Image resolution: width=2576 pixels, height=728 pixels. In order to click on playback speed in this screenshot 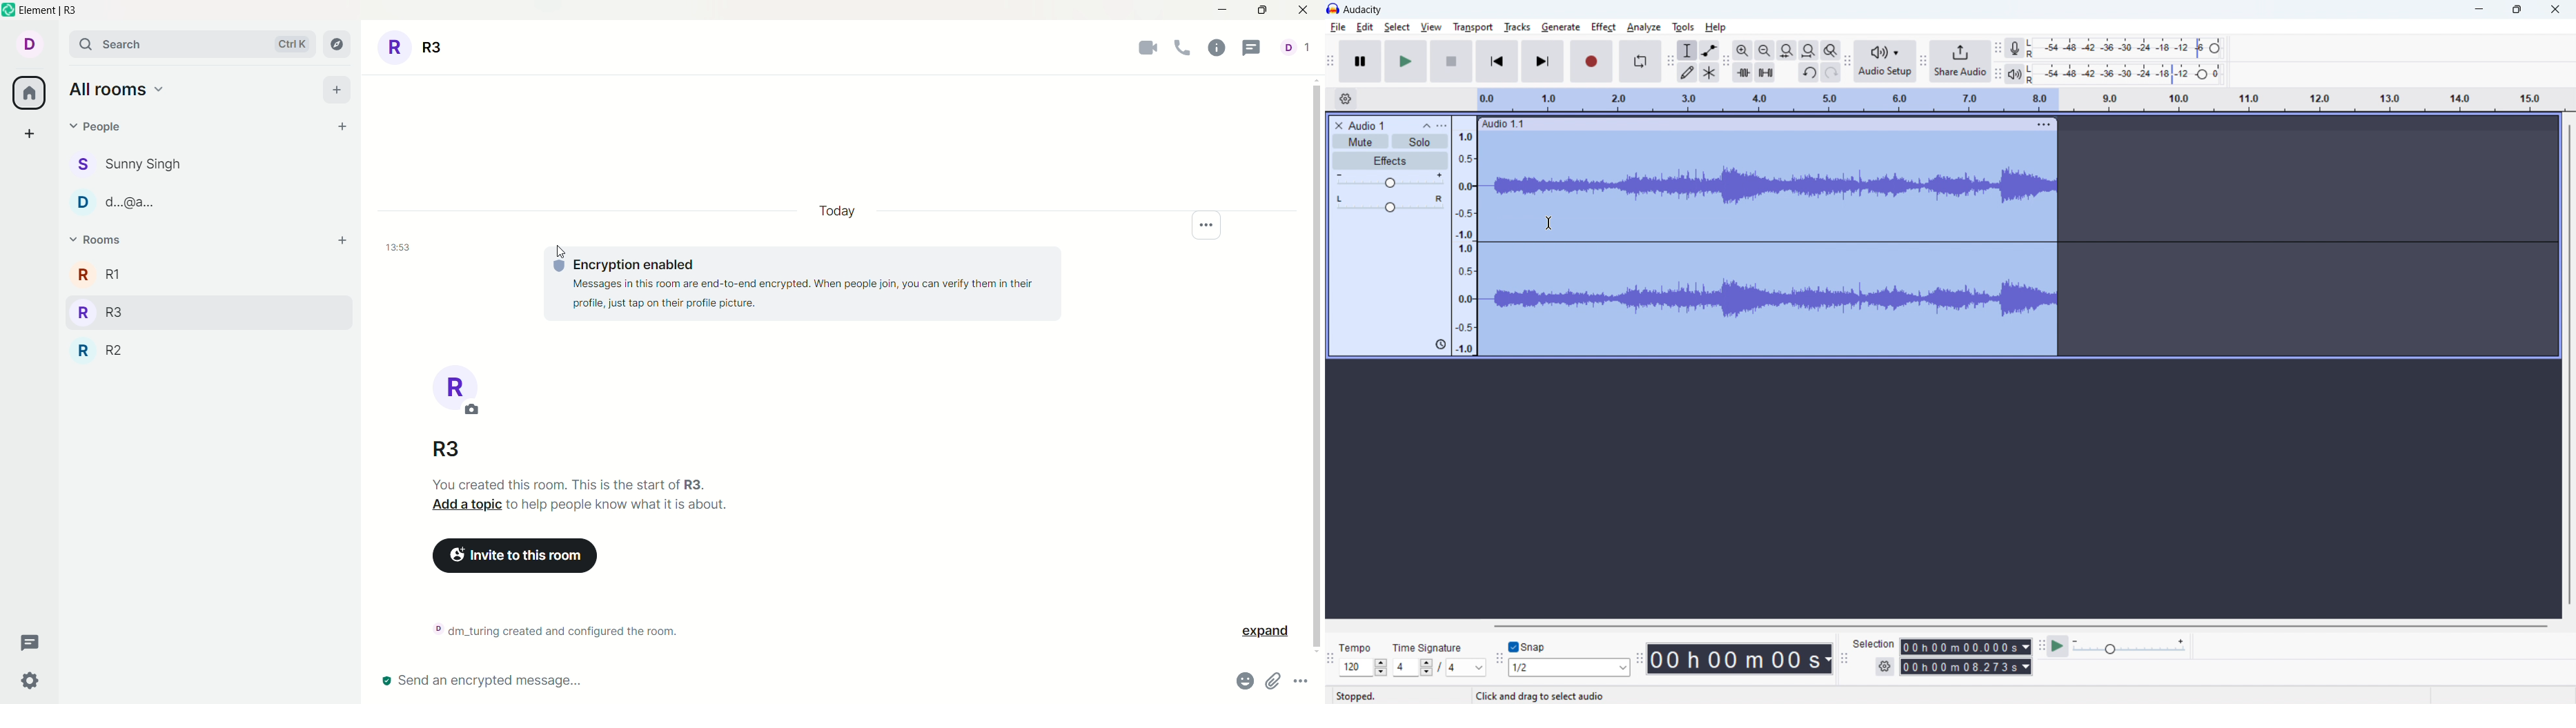, I will do `click(2130, 647)`.